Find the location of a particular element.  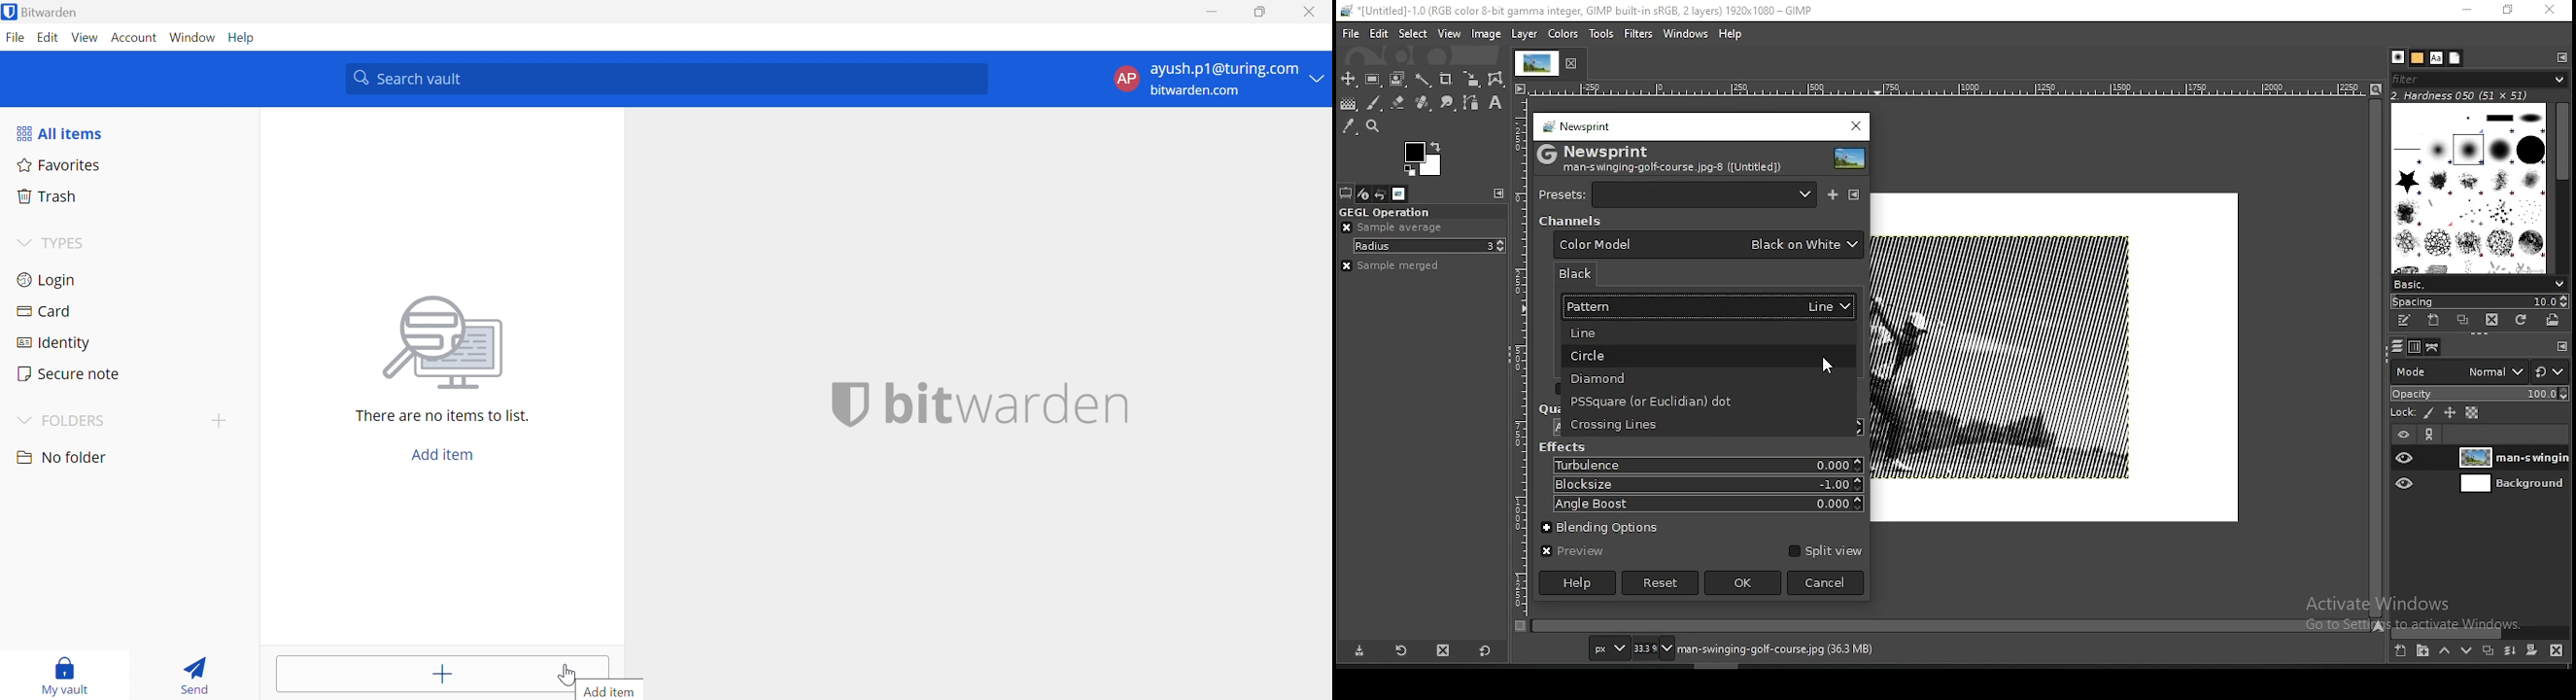

link is located at coordinates (2430, 434).